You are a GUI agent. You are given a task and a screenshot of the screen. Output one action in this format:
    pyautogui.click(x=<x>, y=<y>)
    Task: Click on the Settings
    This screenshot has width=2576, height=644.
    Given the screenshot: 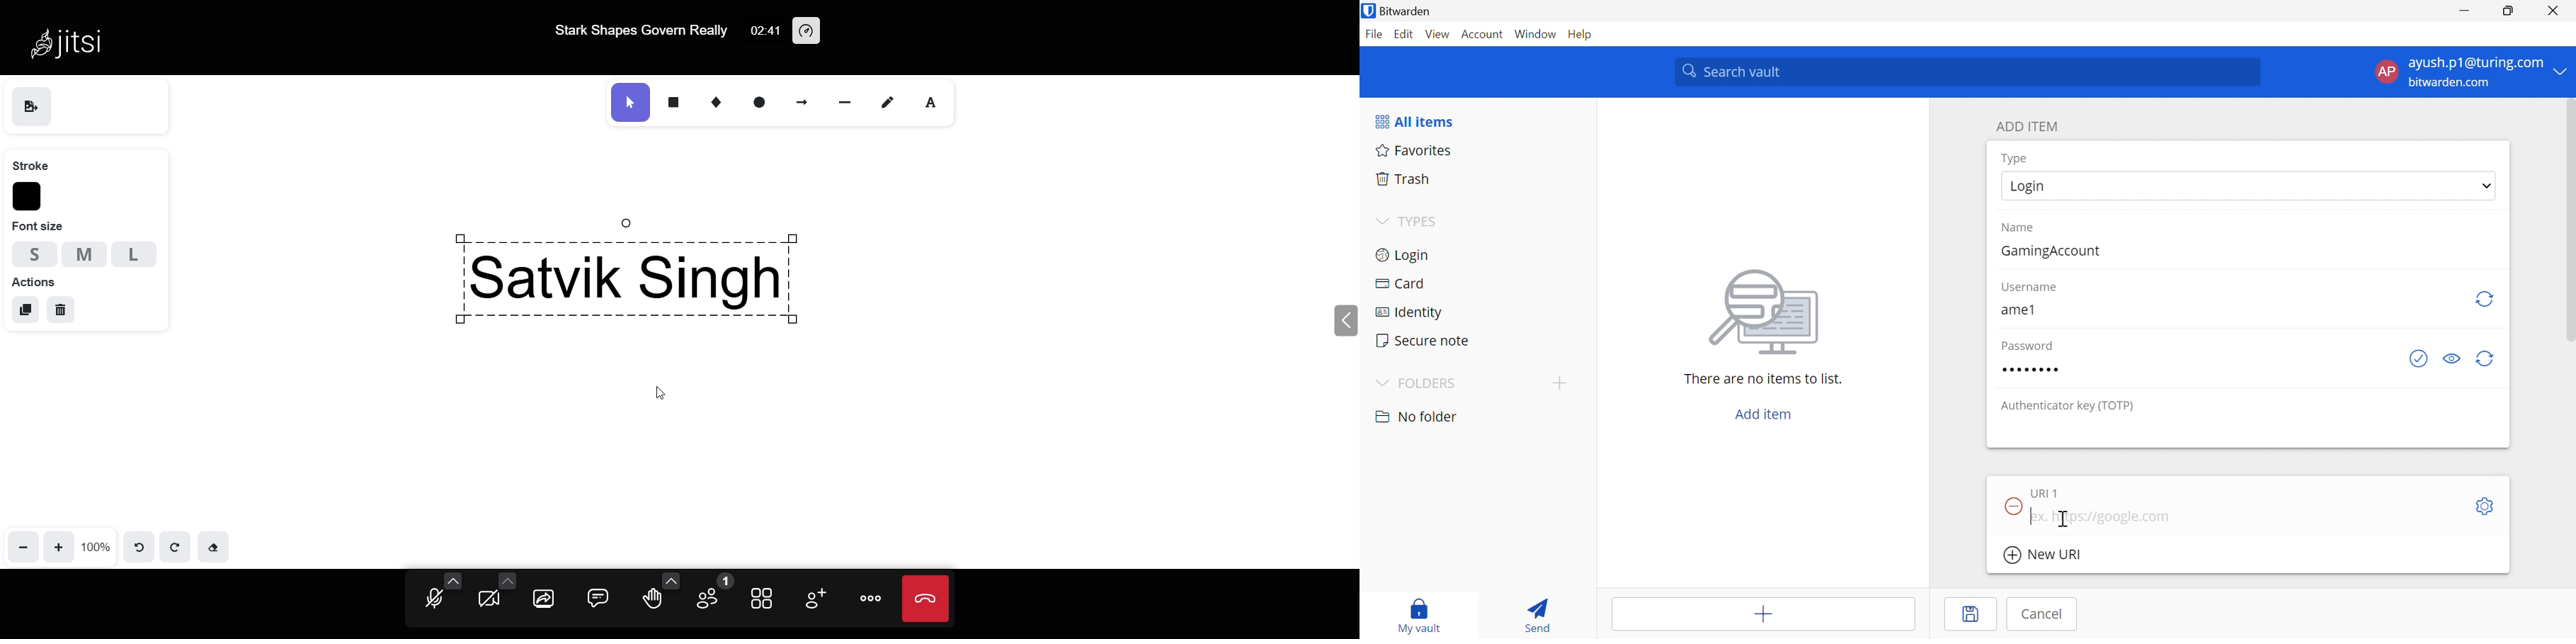 What is the action you would take?
    pyautogui.click(x=2487, y=506)
    